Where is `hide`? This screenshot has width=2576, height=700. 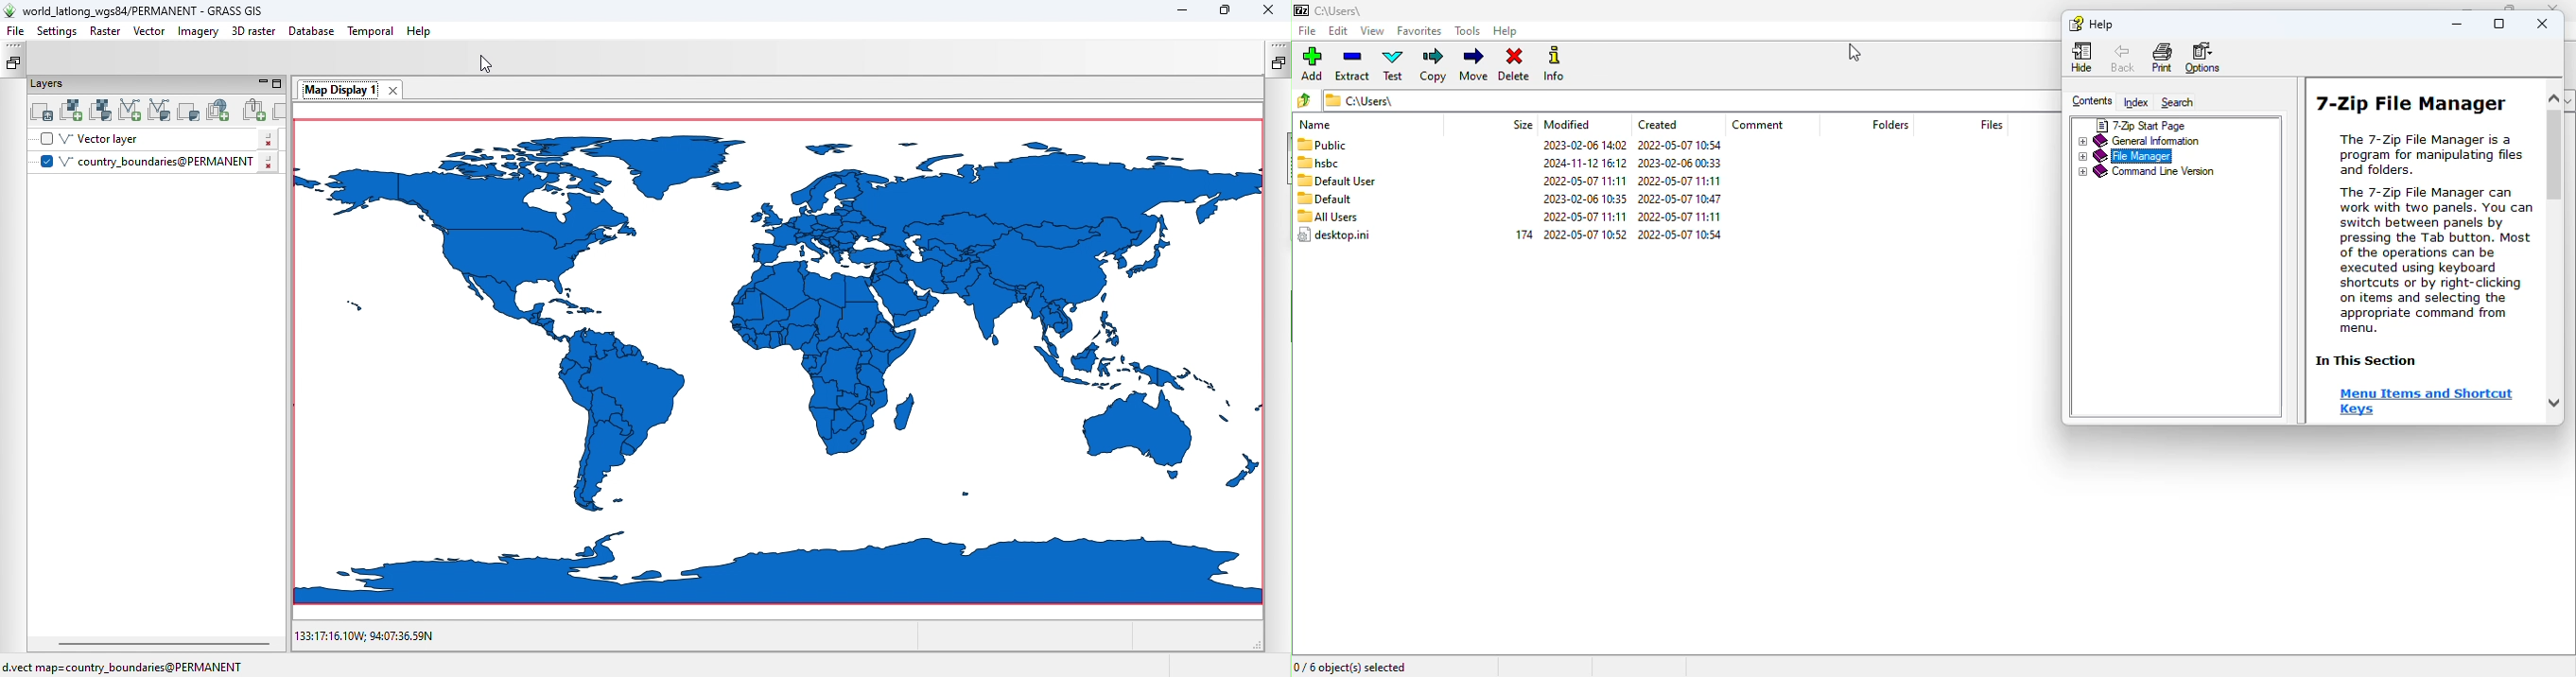 hide is located at coordinates (2084, 55).